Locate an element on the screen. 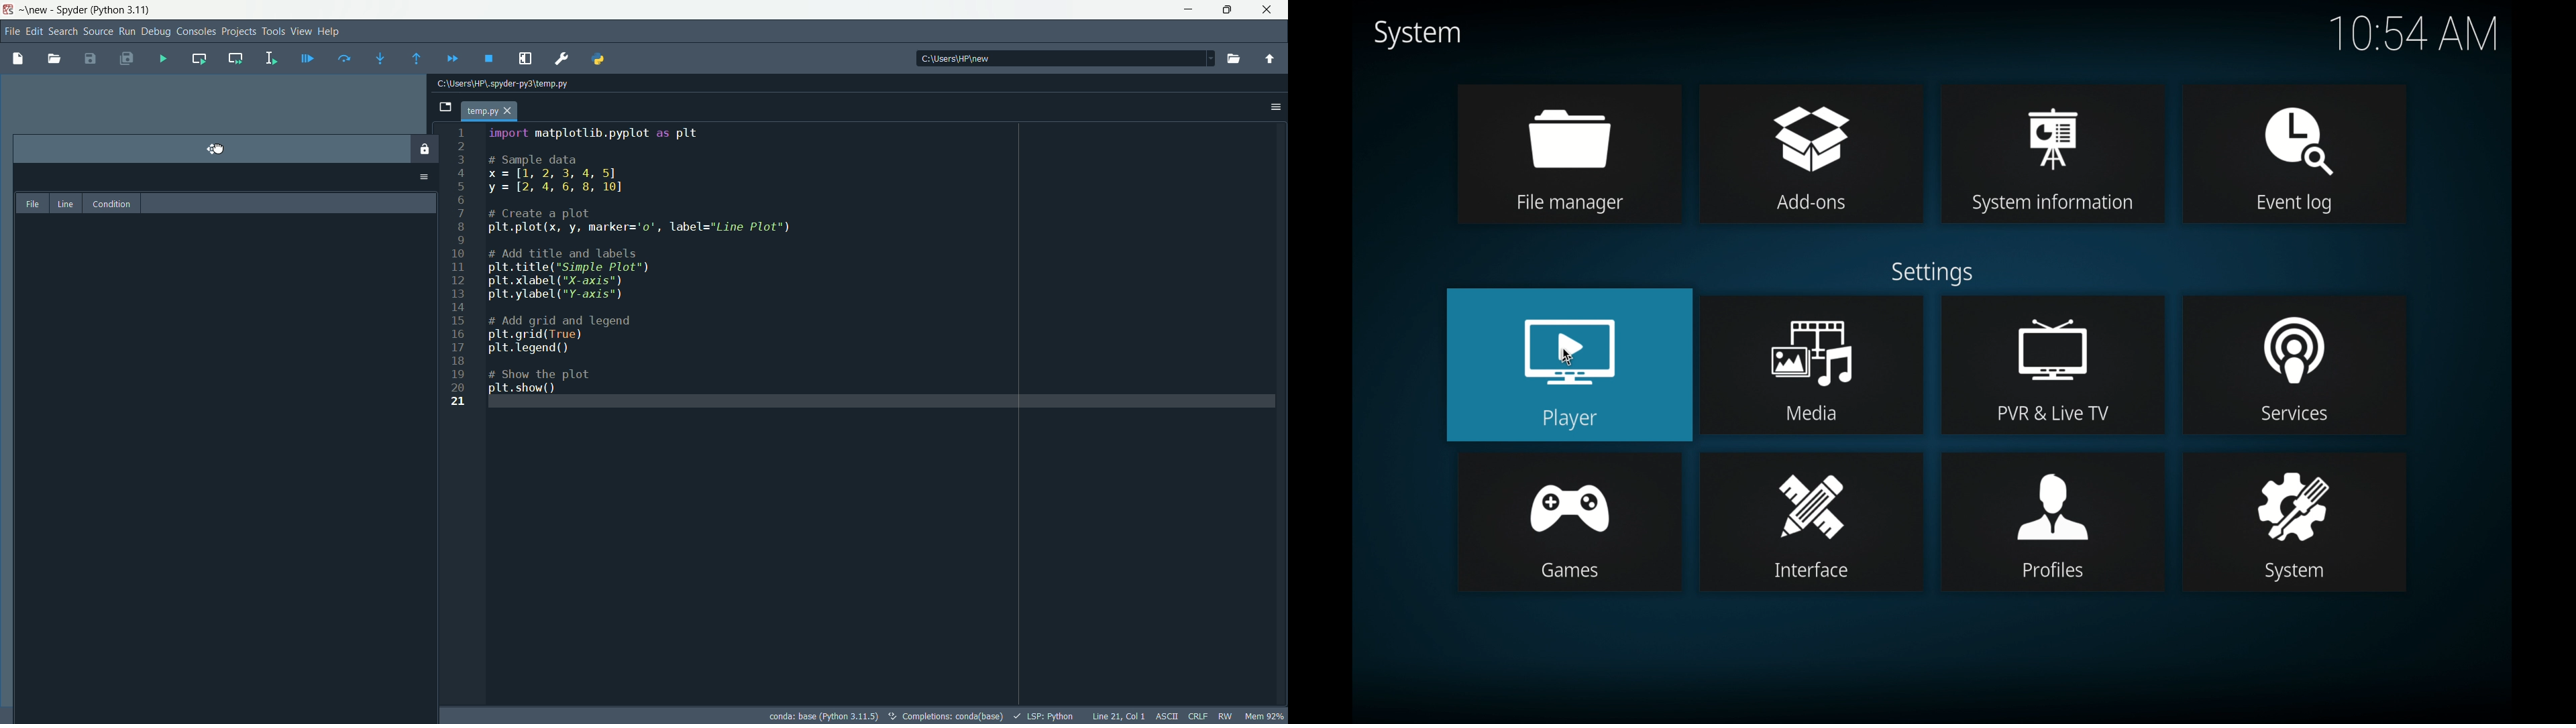 The height and width of the screenshot is (728, 2576). event log is located at coordinates (2295, 154).